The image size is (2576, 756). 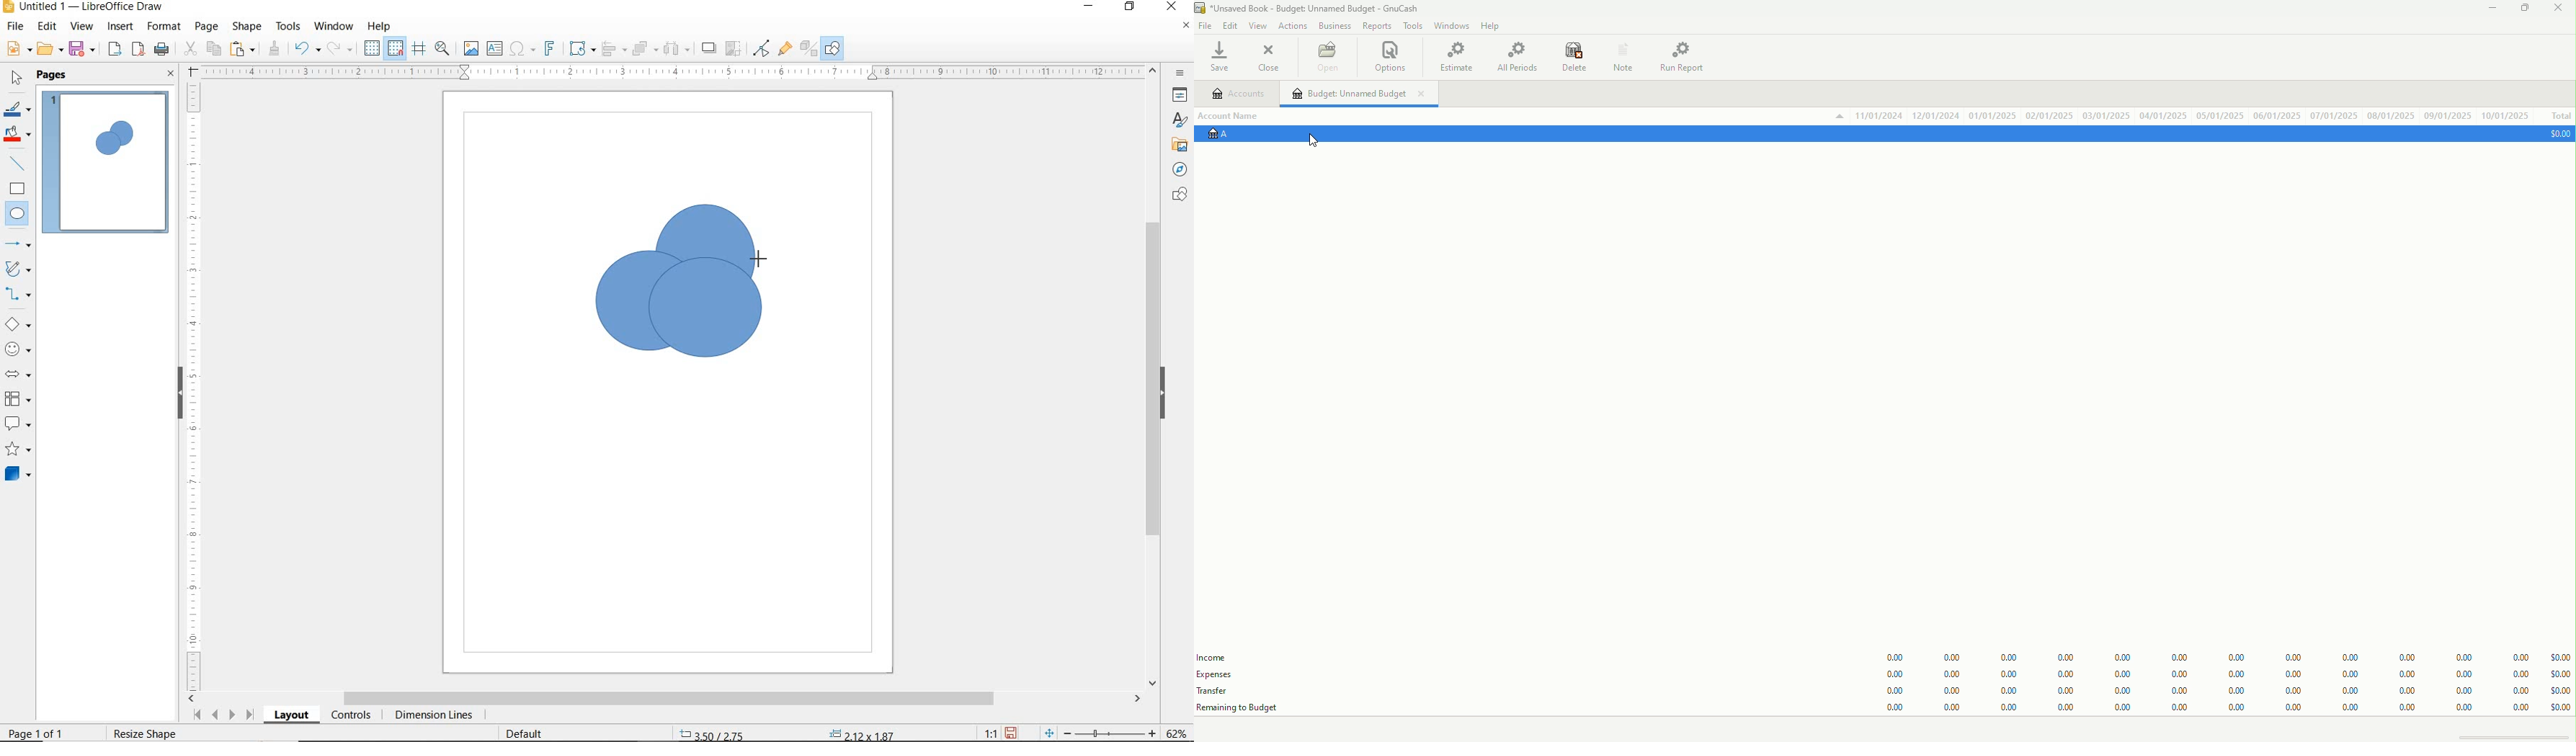 I want to click on PAGES, so click(x=53, y=75).